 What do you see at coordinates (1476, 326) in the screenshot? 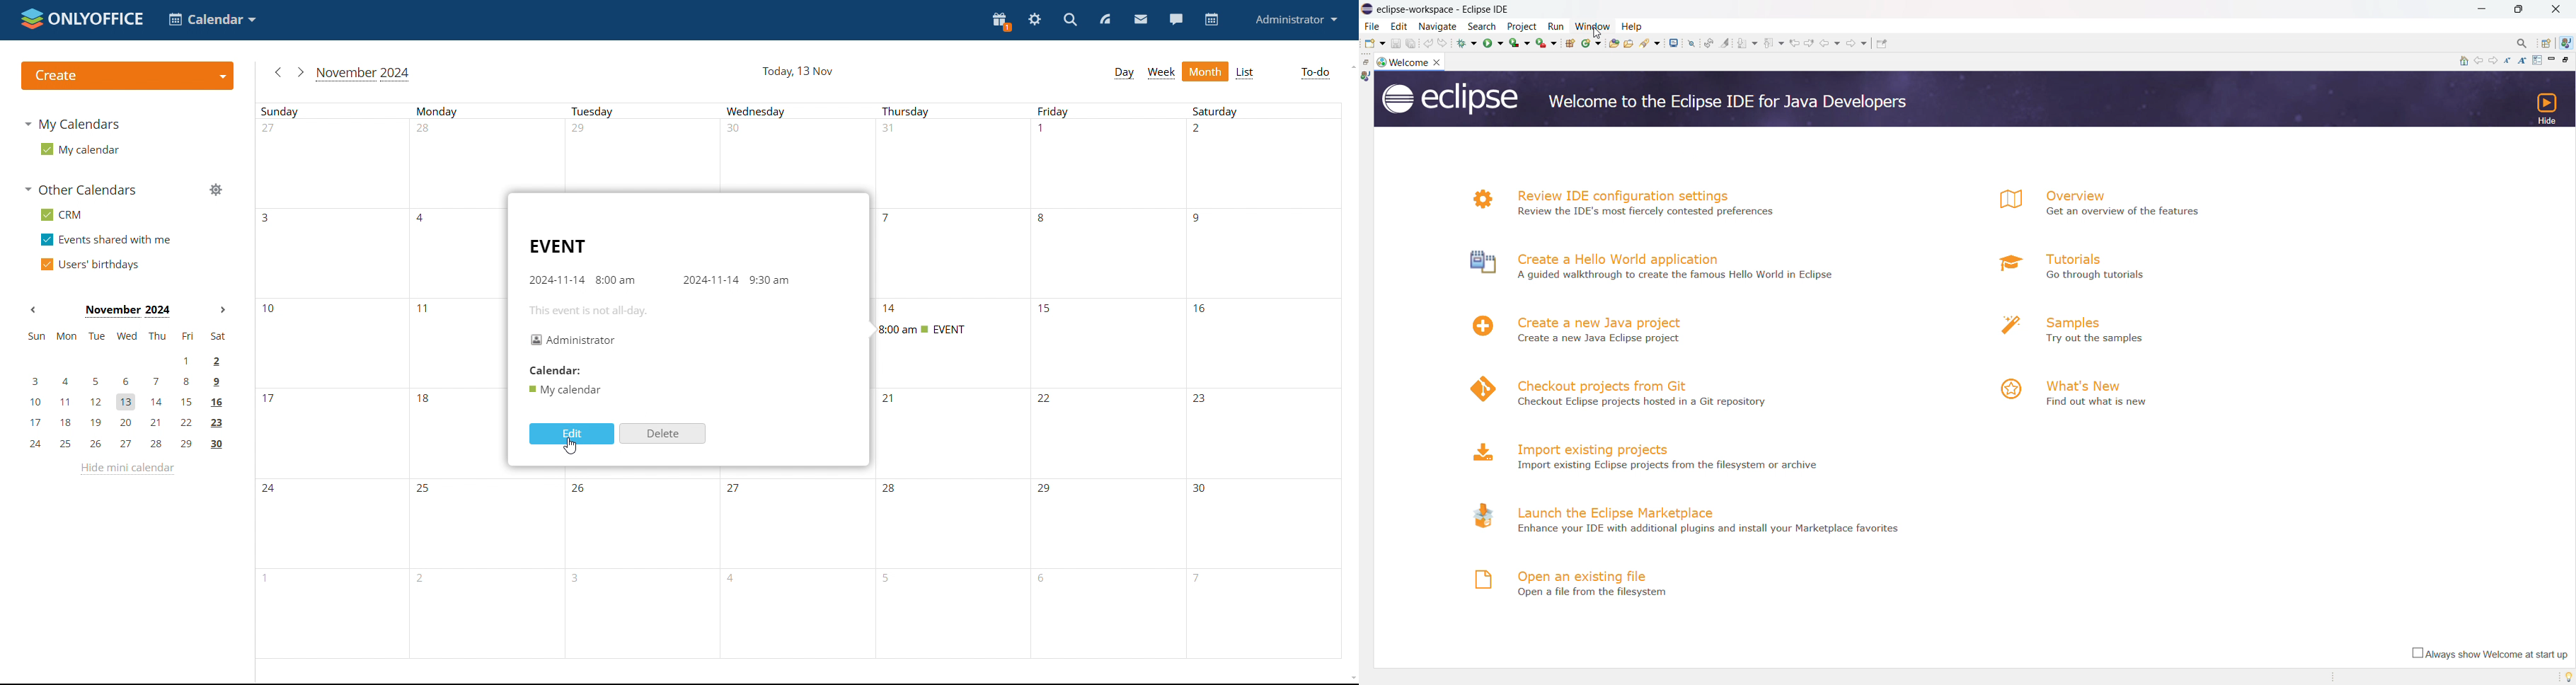
I see `logo` at bounding box center [1476, 326].